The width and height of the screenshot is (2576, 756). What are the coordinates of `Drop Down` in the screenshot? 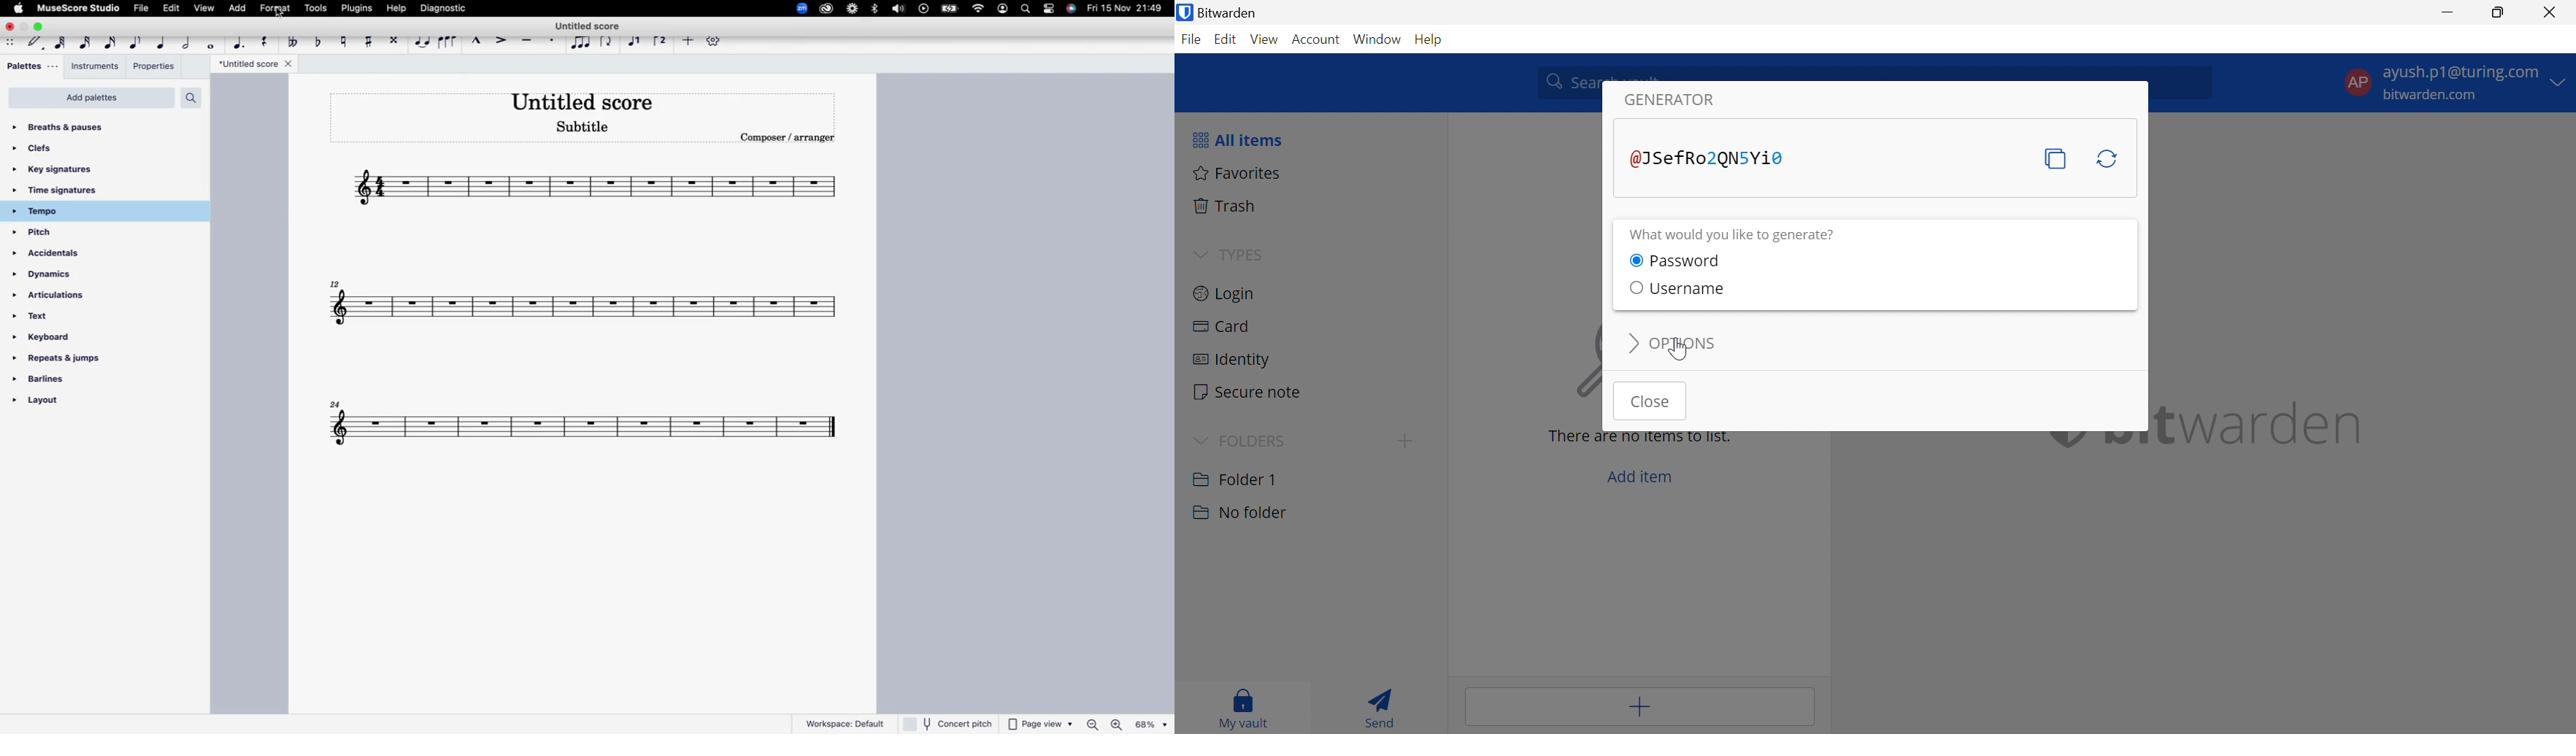 It's located at (1632, 342).